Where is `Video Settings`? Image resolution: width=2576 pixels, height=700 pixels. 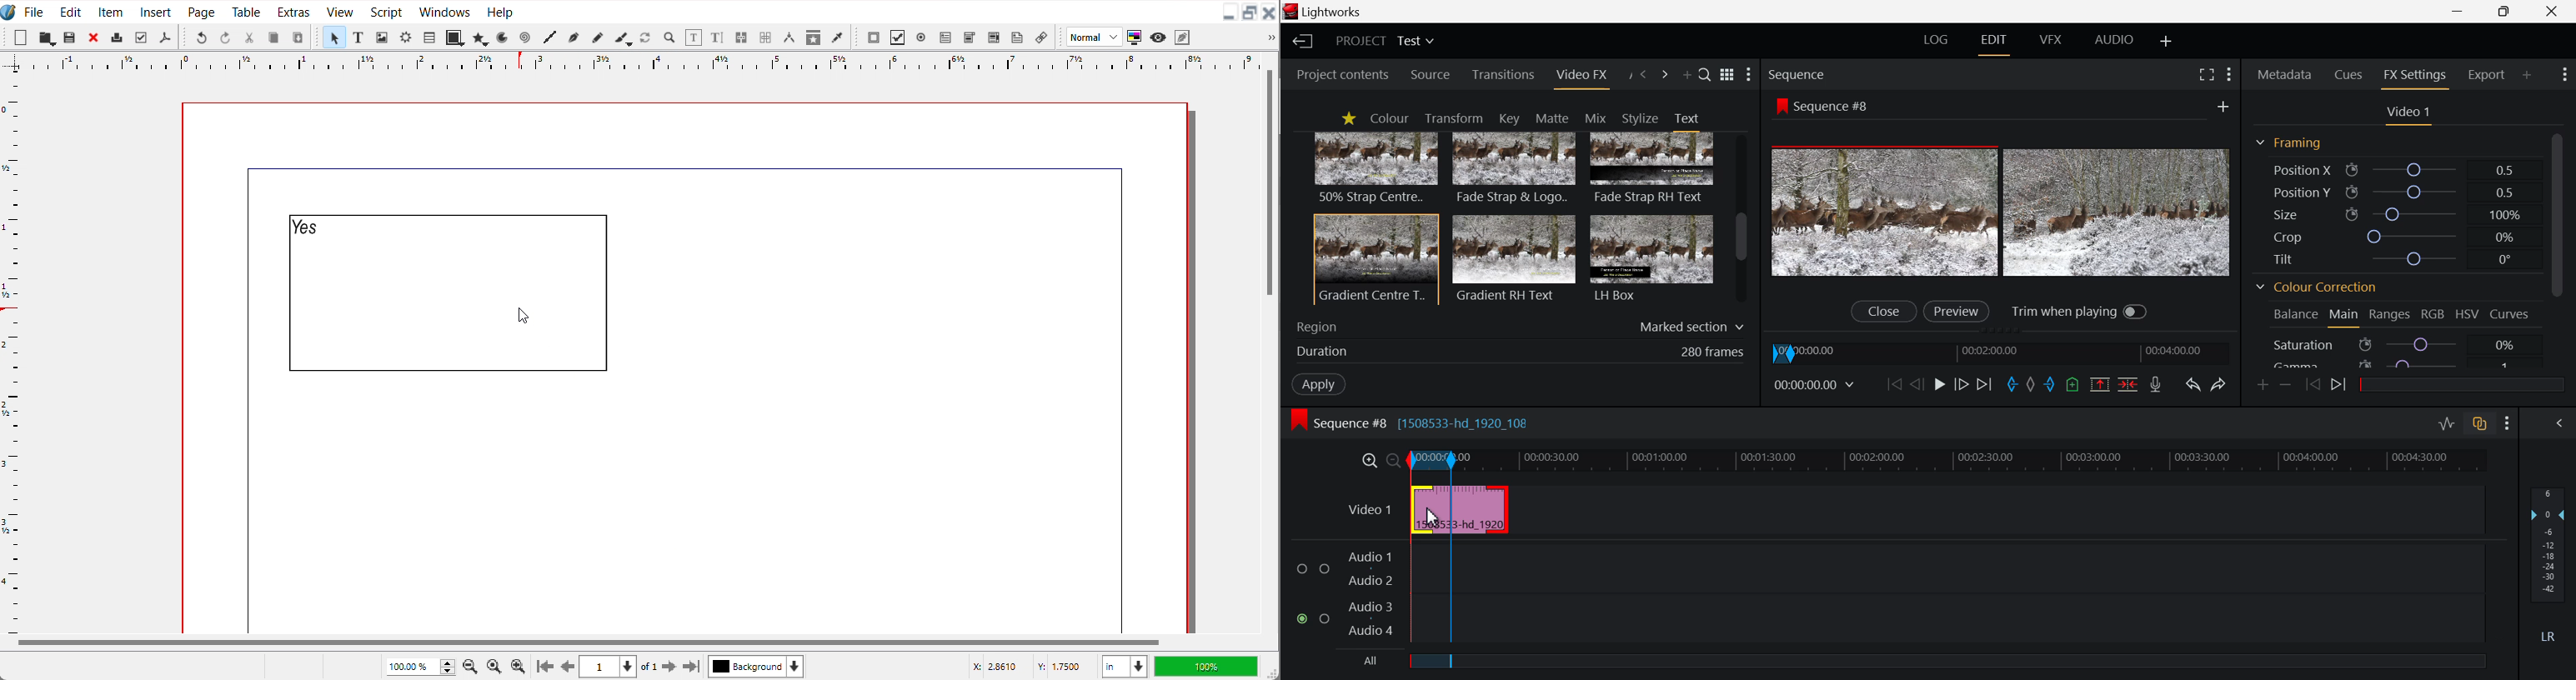
Video Settings is located at coordinates (2409, 113).